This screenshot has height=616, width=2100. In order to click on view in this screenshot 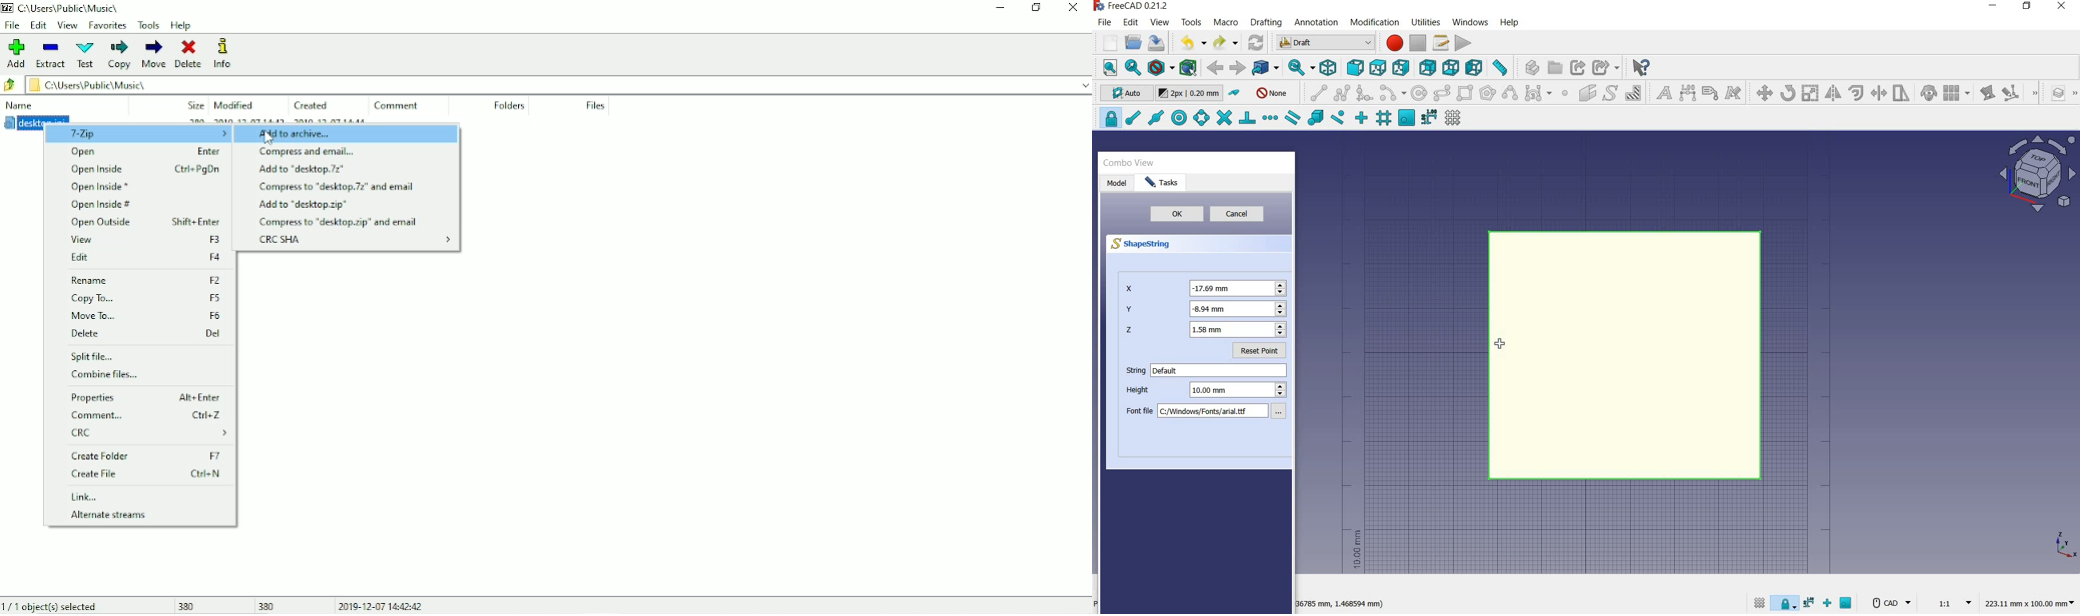, I will do `click(1160, 22)`.